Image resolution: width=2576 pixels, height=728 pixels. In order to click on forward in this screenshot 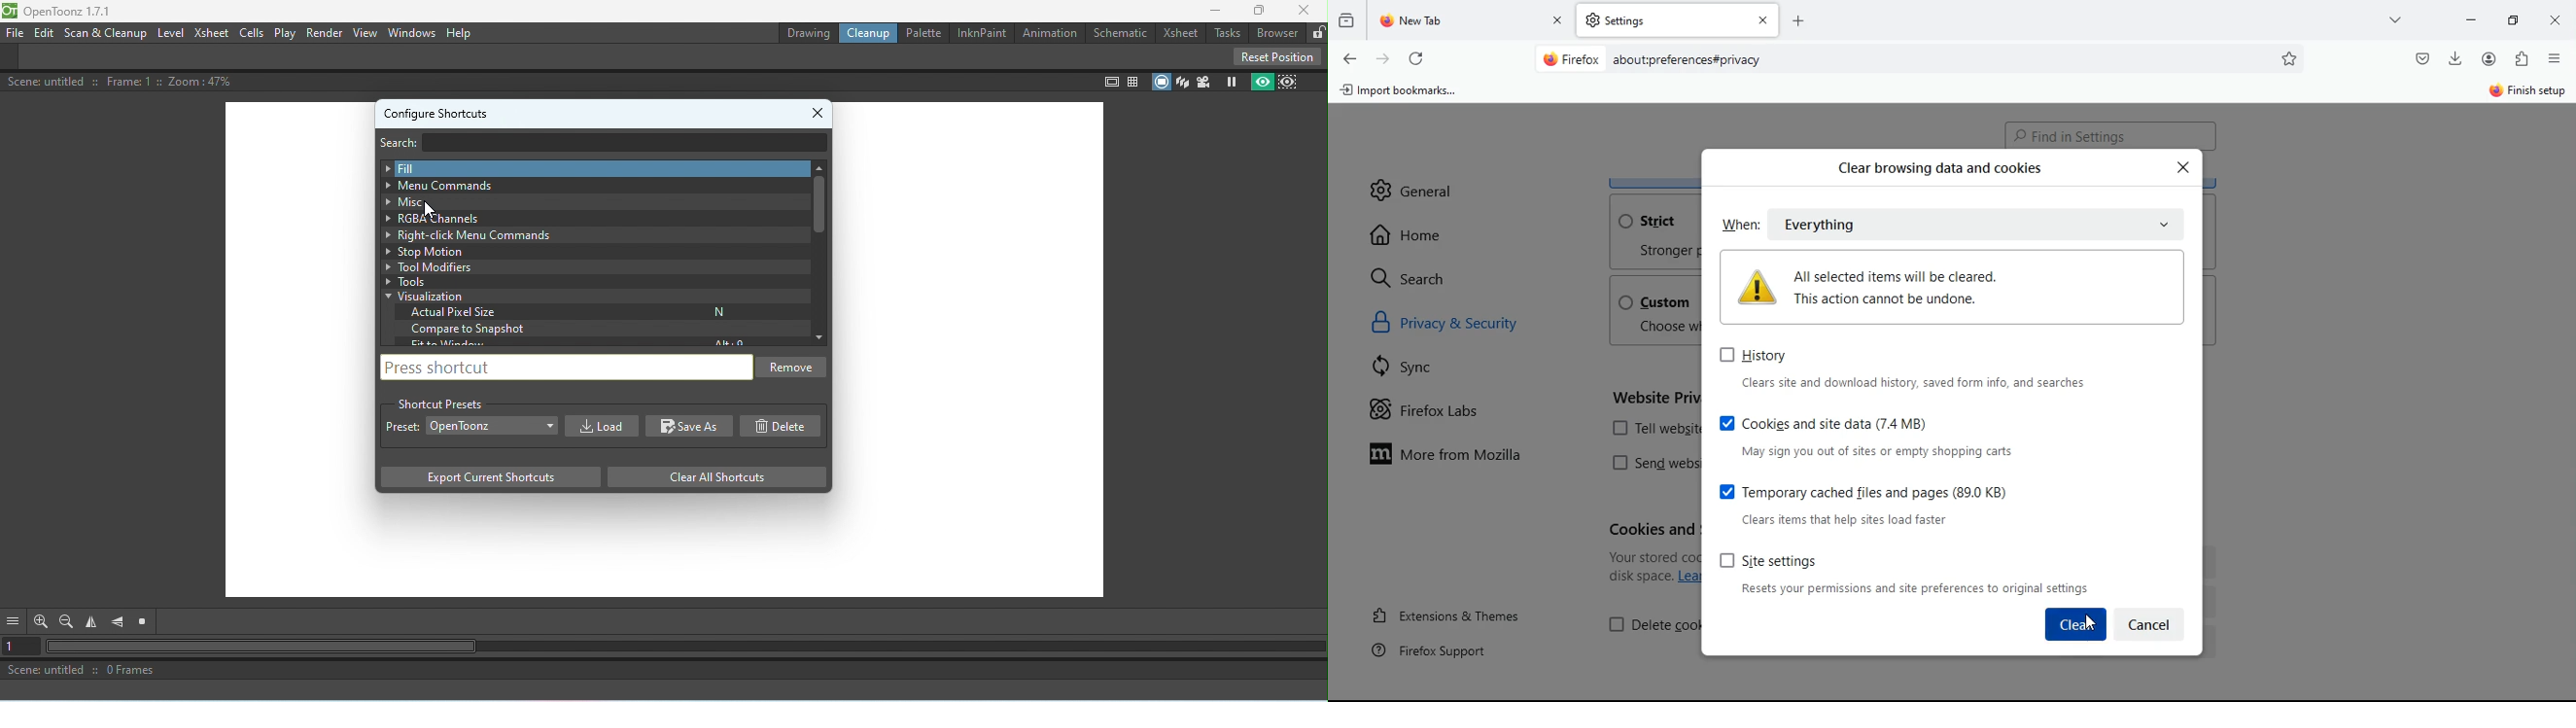, I will do `click(1383, 58)`.